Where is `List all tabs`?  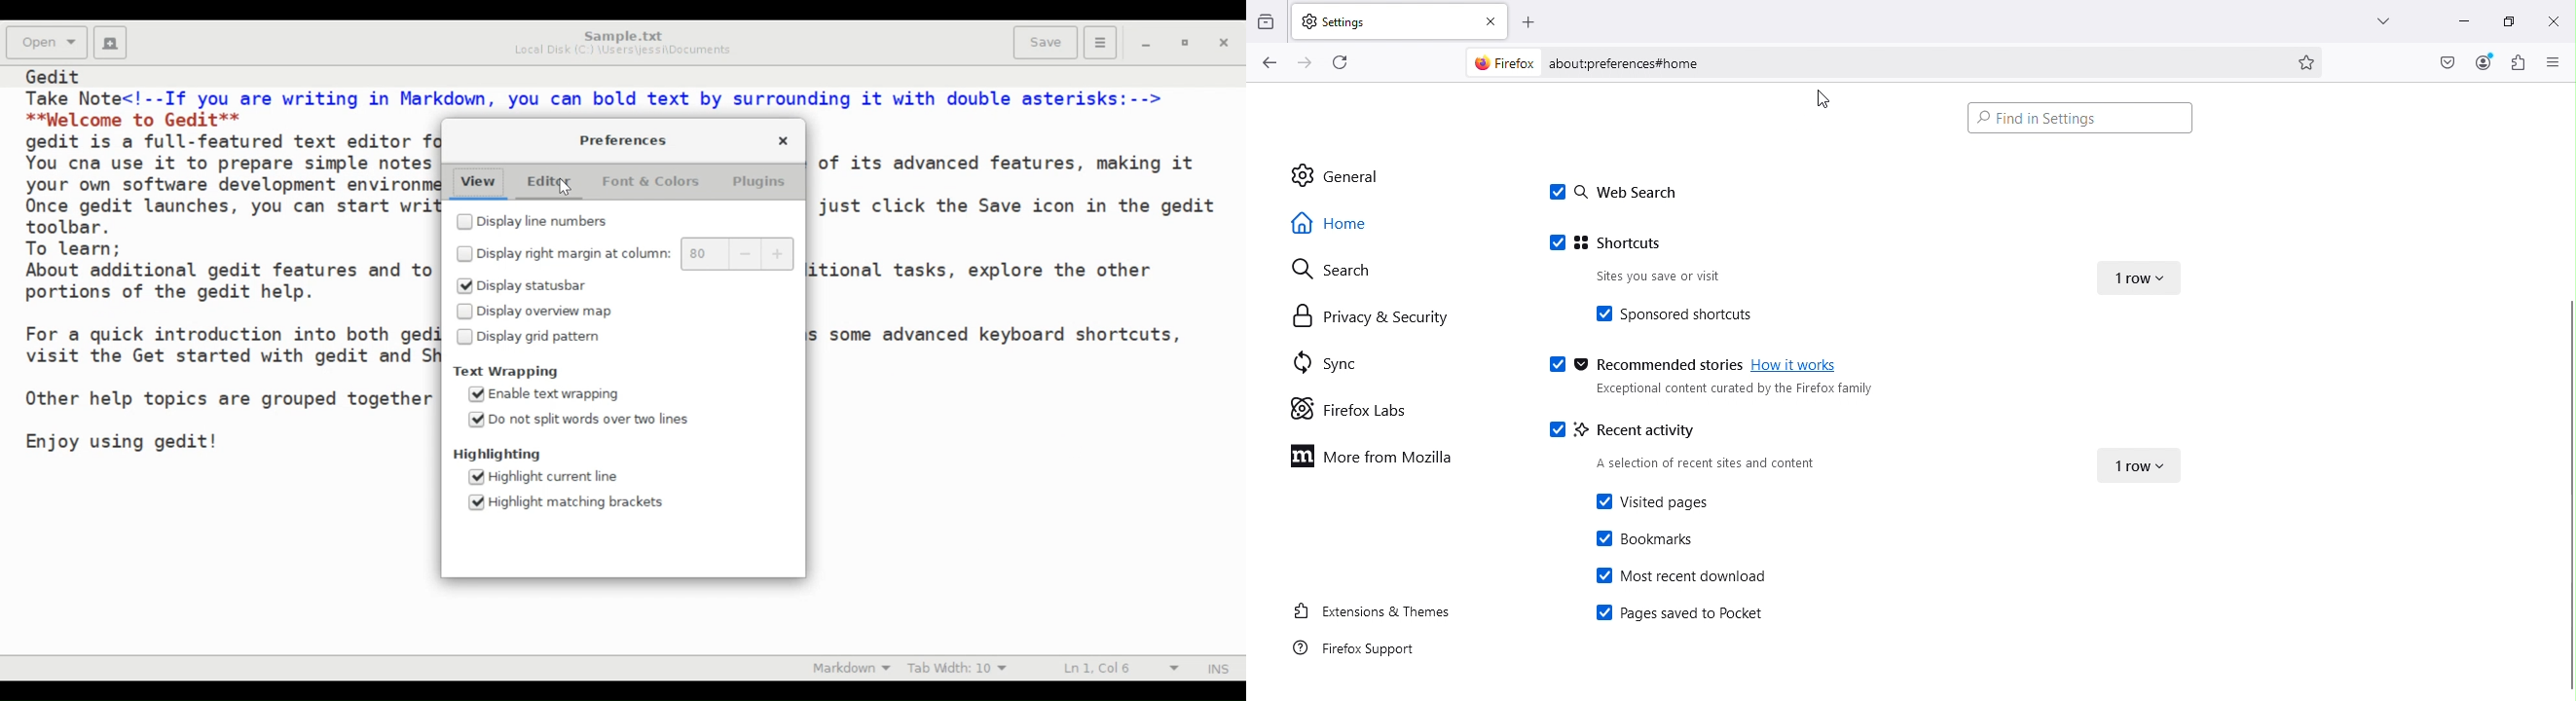
List all tabs is located at coordinates (2372, 18).